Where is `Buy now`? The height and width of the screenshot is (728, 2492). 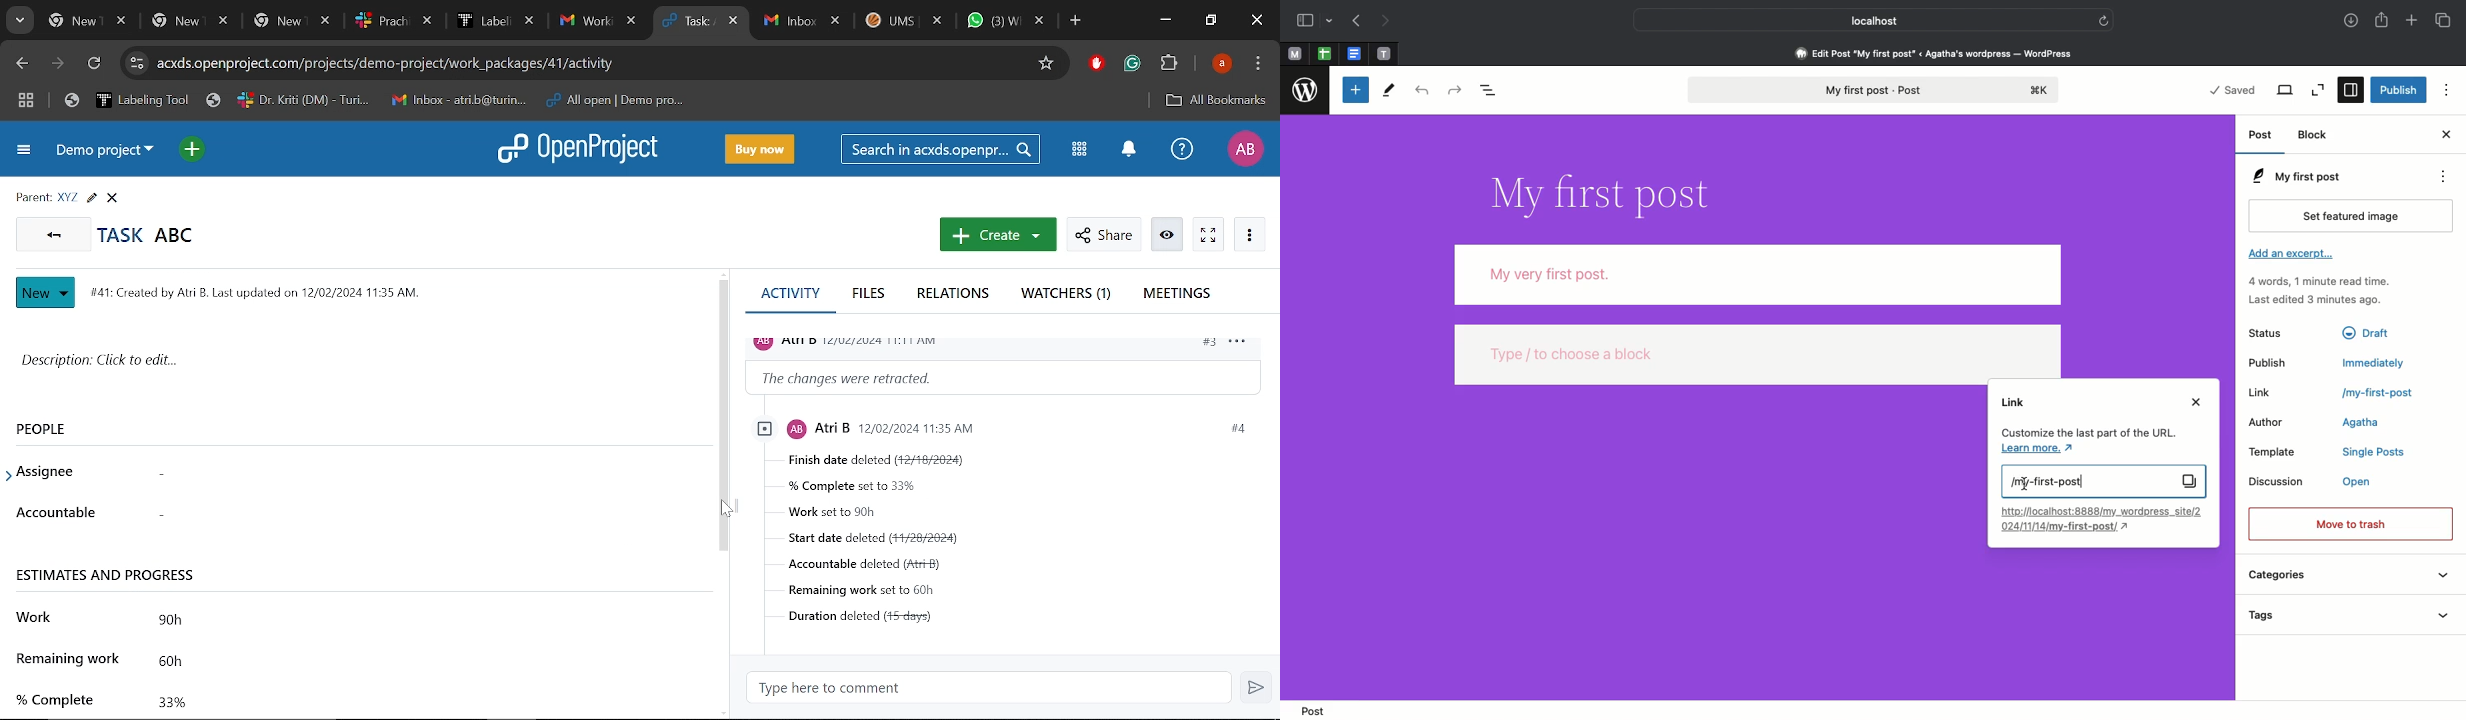
Buy now is located at coordinates (762, 150).